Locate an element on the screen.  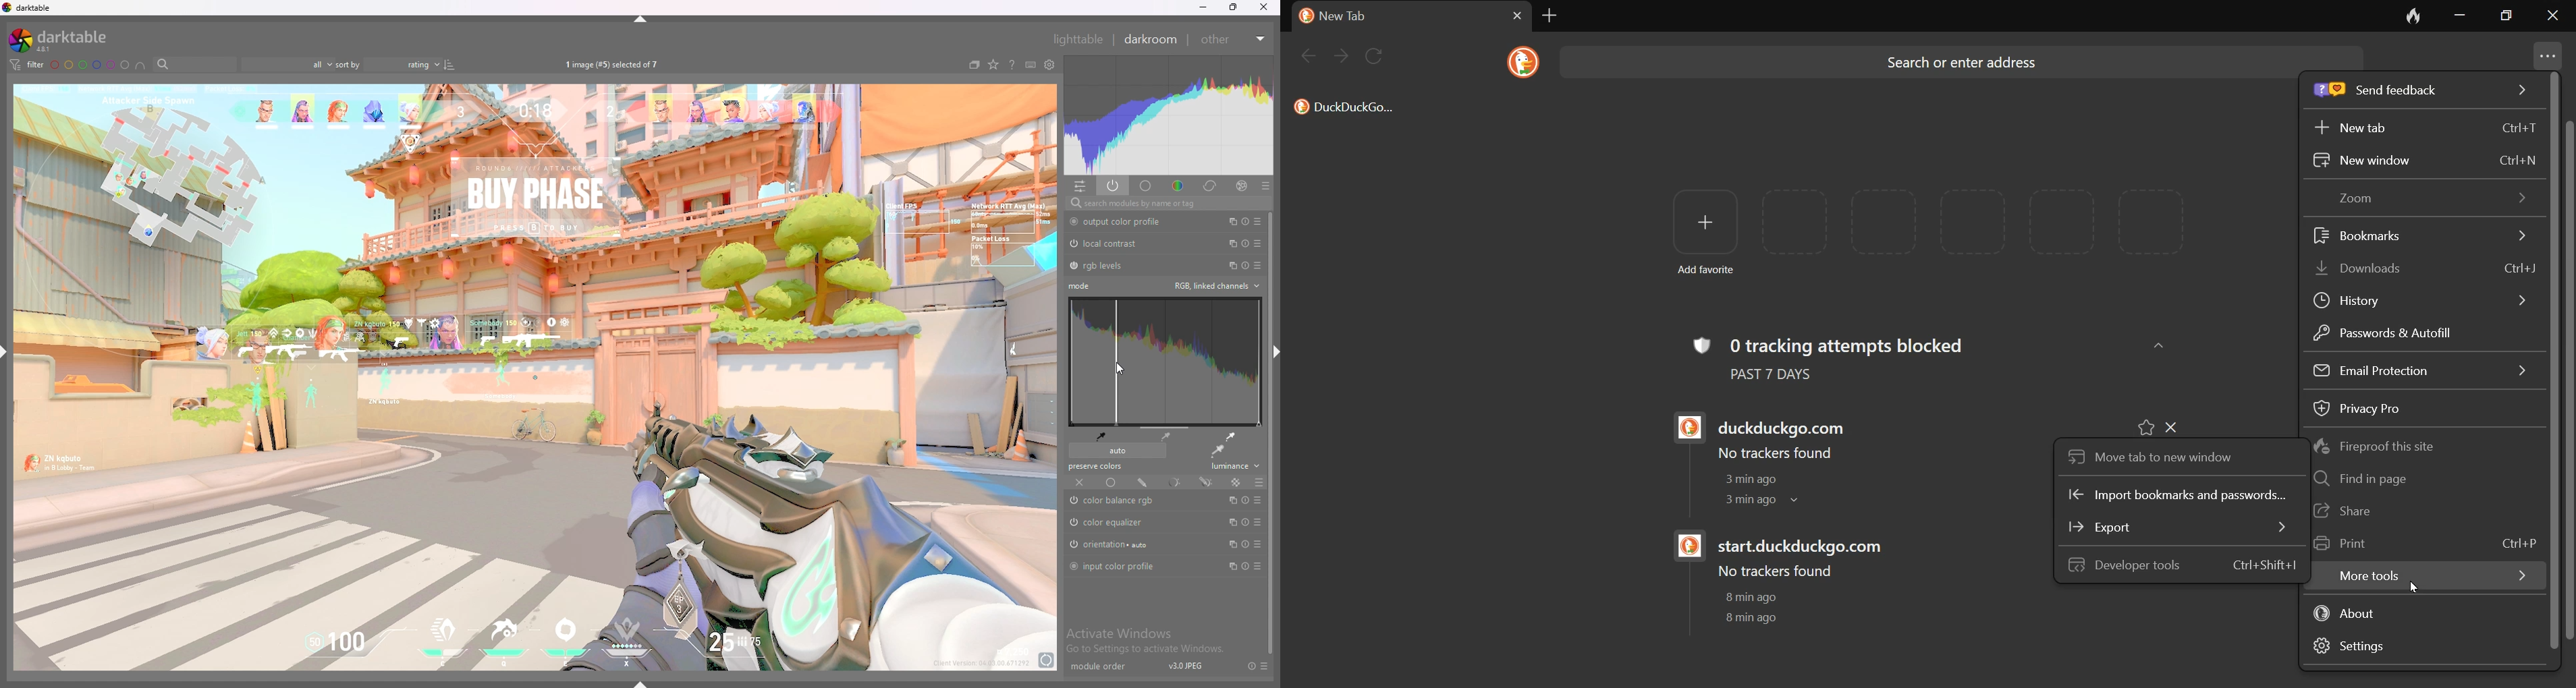
drawn mask is located at coordinates (1143, 482).